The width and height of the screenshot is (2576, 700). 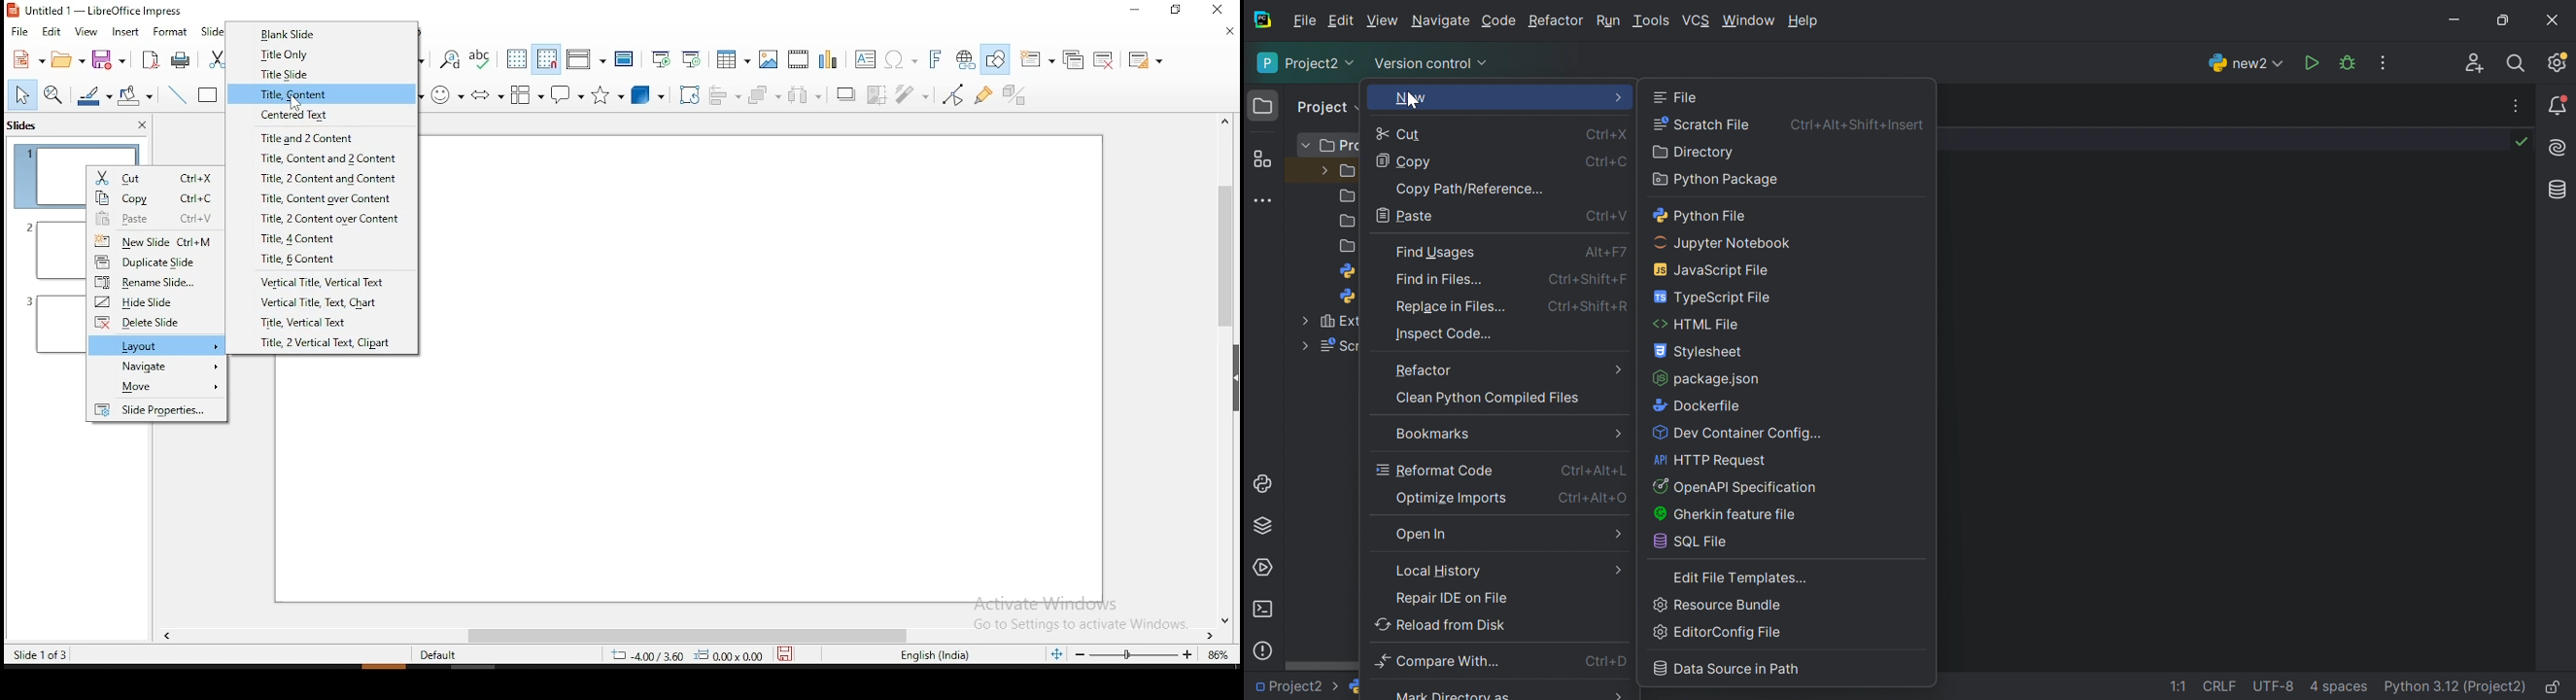 What do you see at coordinates (1134, 11) in the screenshot?
I see `minimize` at bounding box center [1134, 11].